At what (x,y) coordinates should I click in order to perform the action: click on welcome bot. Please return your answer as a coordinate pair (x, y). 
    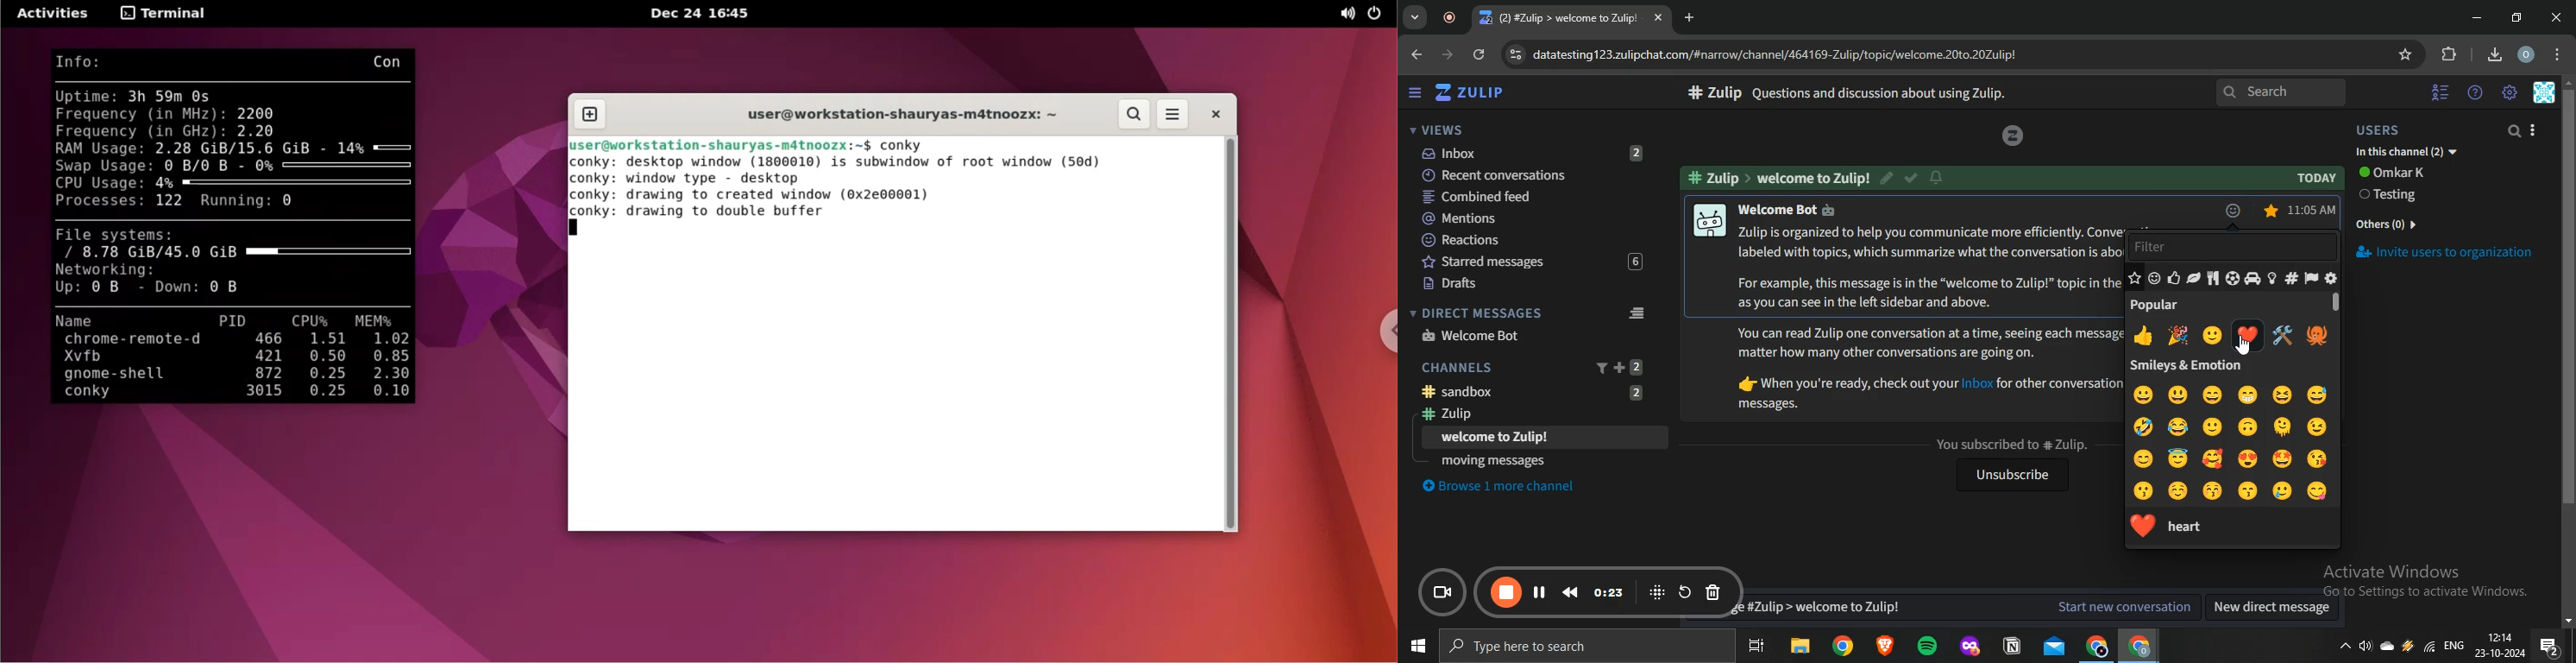
    Looking at the image, I should click on (1798, 212).